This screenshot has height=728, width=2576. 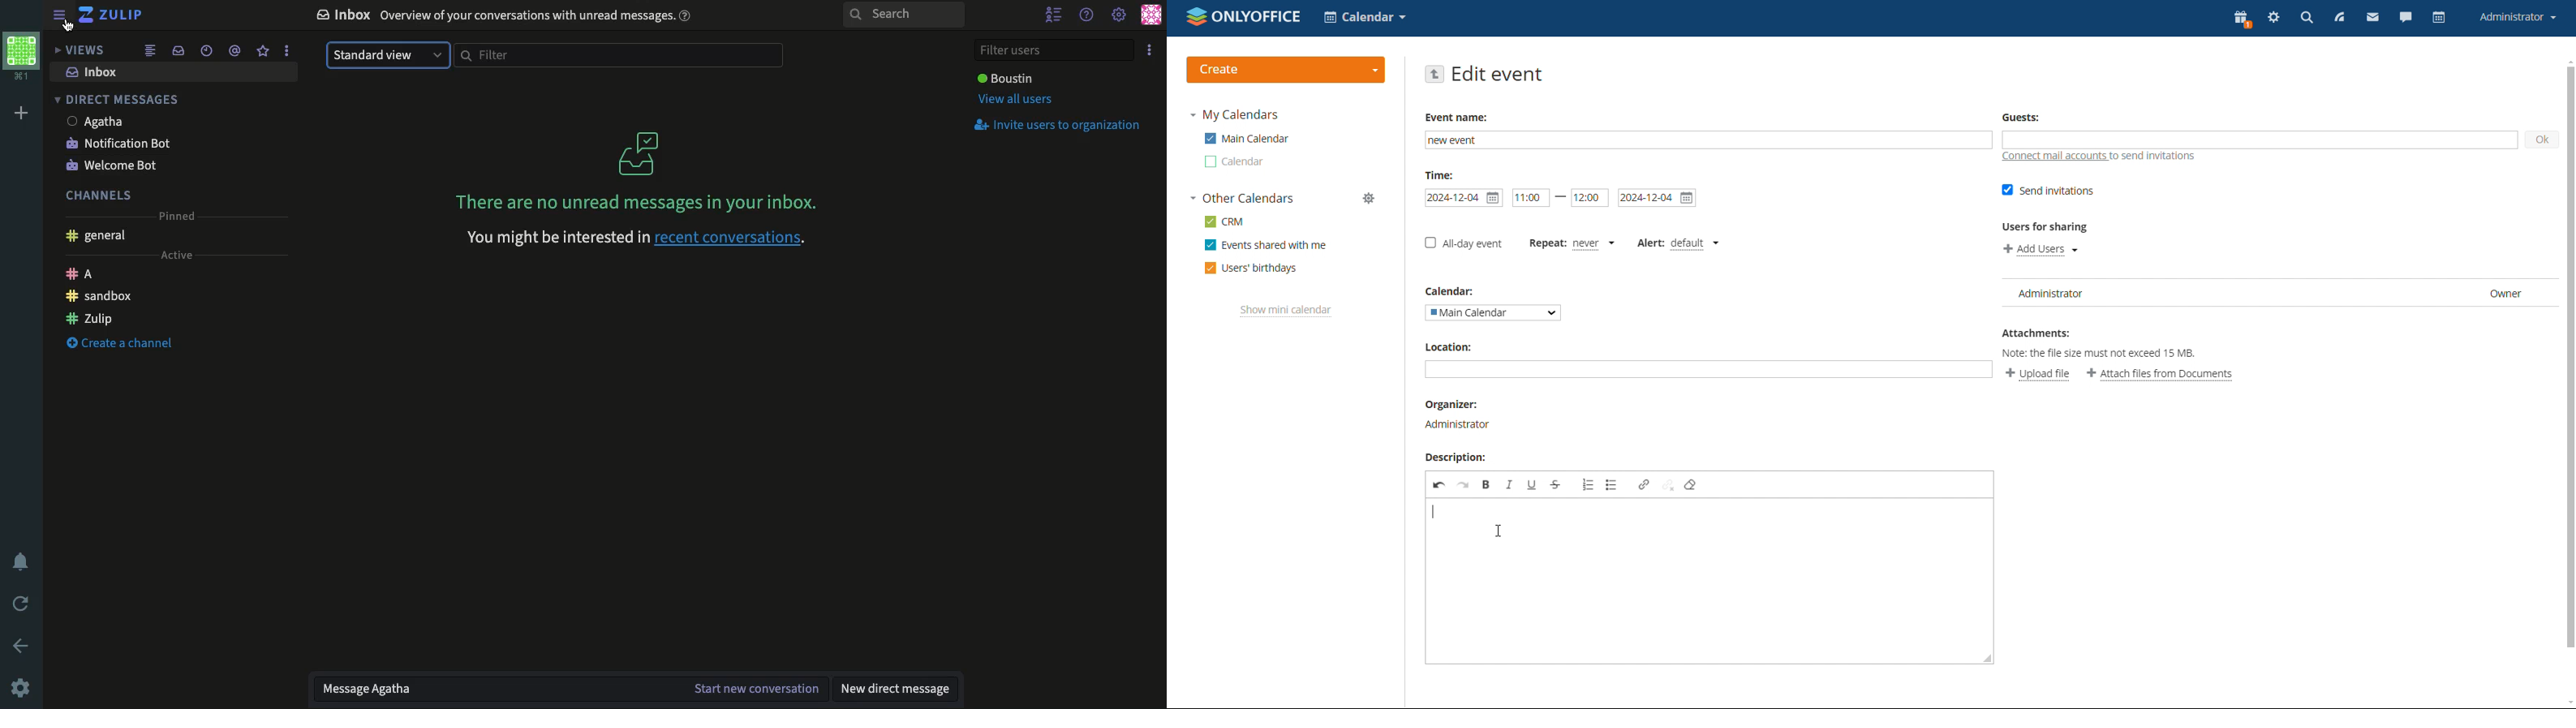 What do you see at coordinates (2241, 19) in the screenshot?
I see `present` at bounding box center [2241, 19].